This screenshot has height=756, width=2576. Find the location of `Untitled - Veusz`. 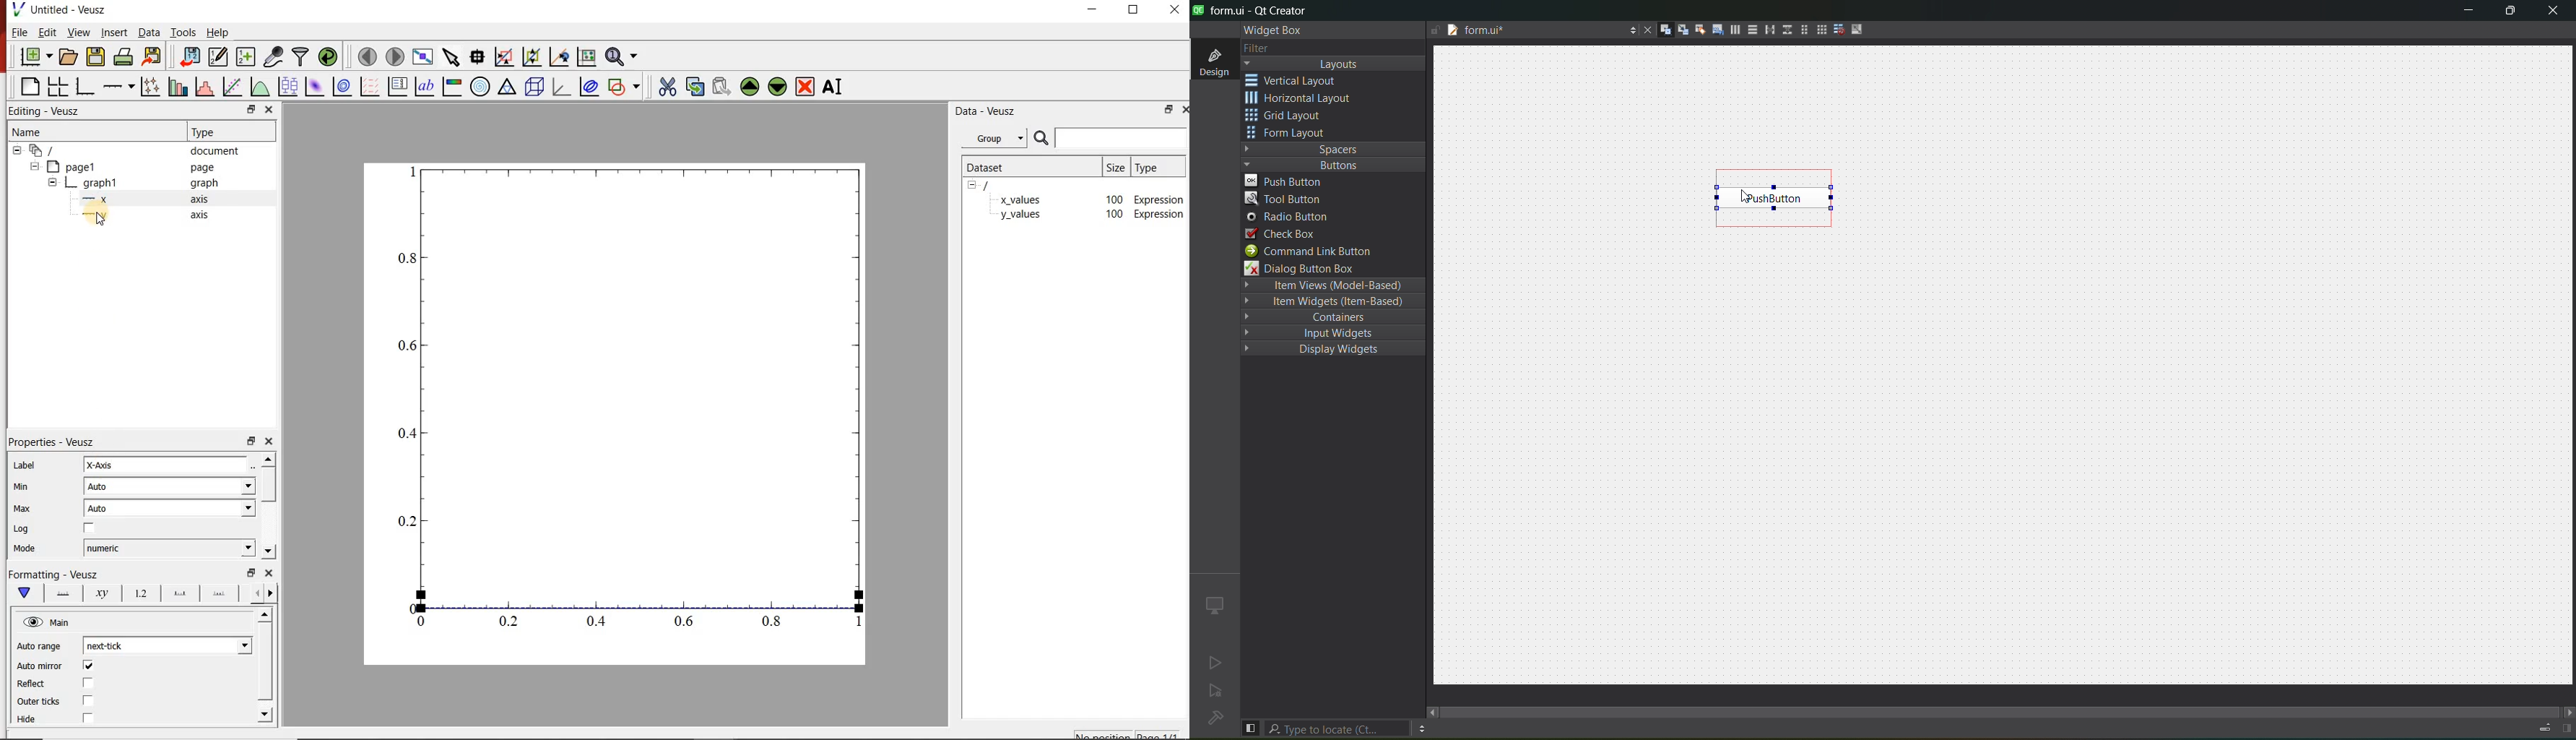

Untitled - Veusz is located at coordinates (69, 9).